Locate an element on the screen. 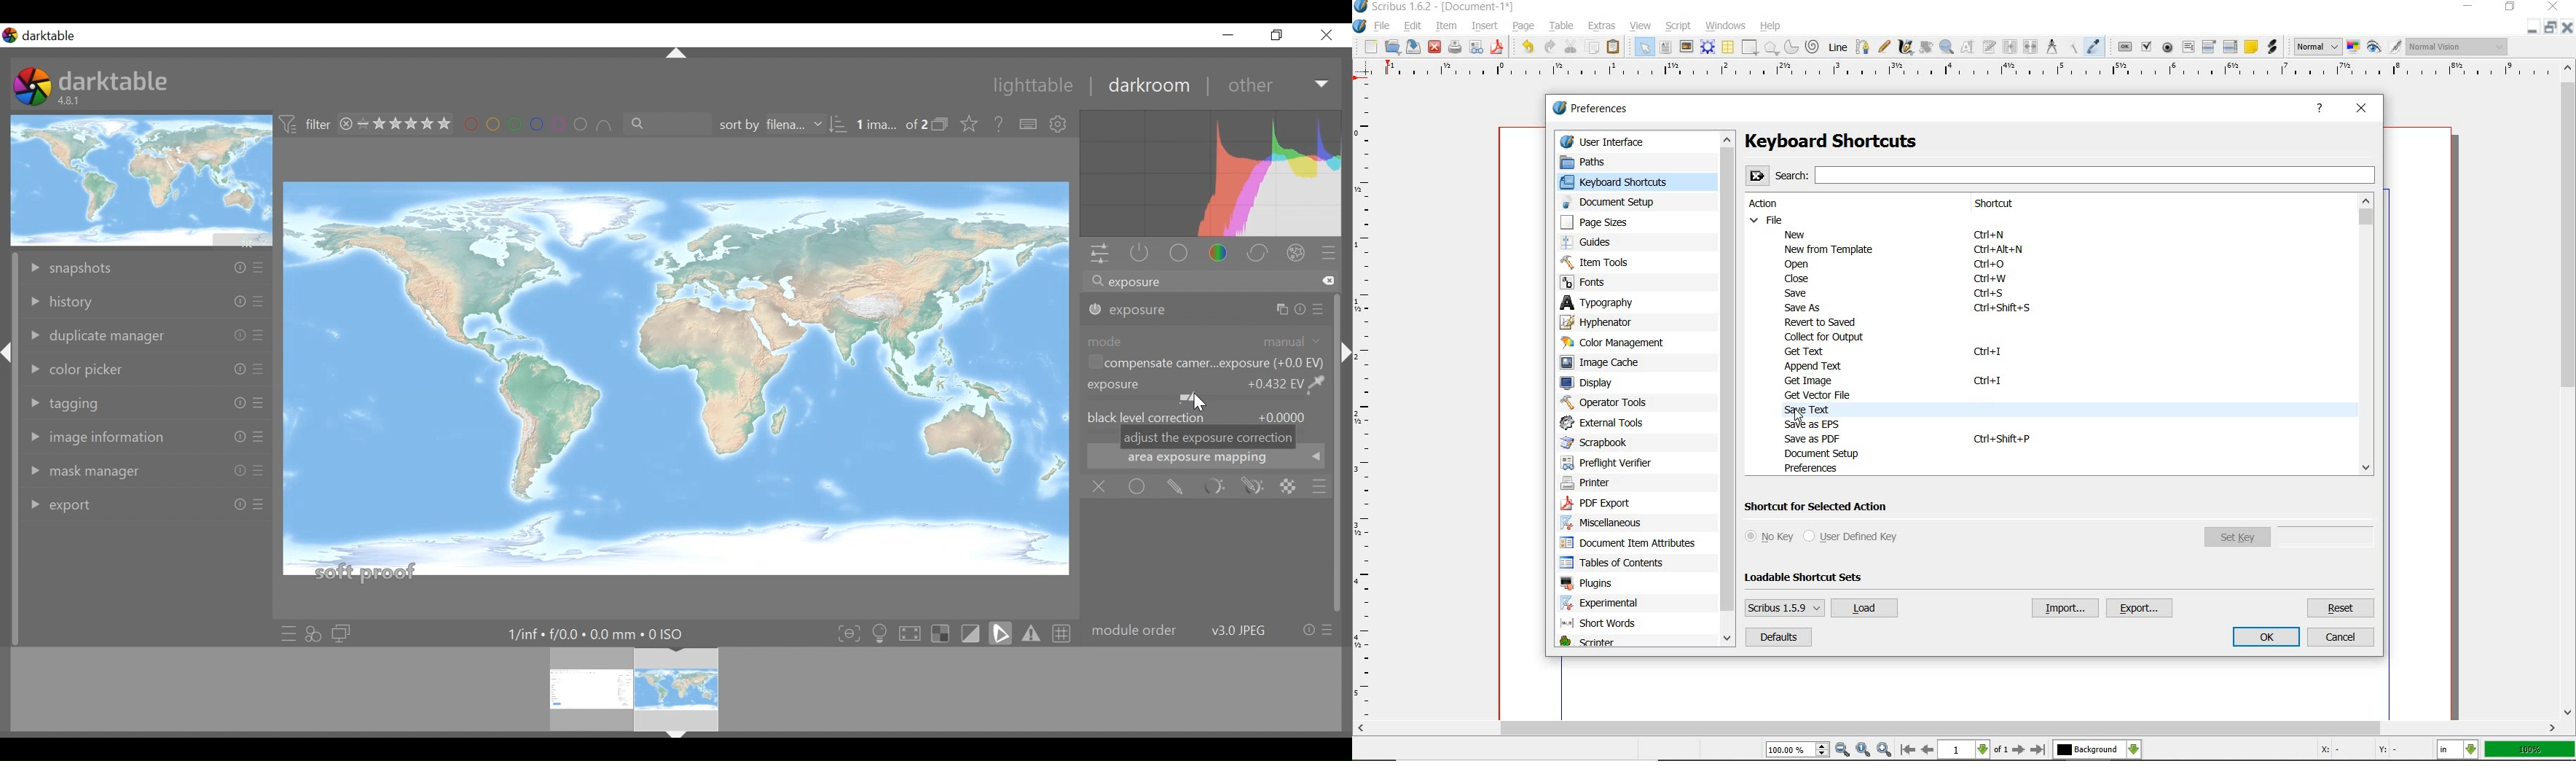  scrapbook is located at coordinates (1601, 442).